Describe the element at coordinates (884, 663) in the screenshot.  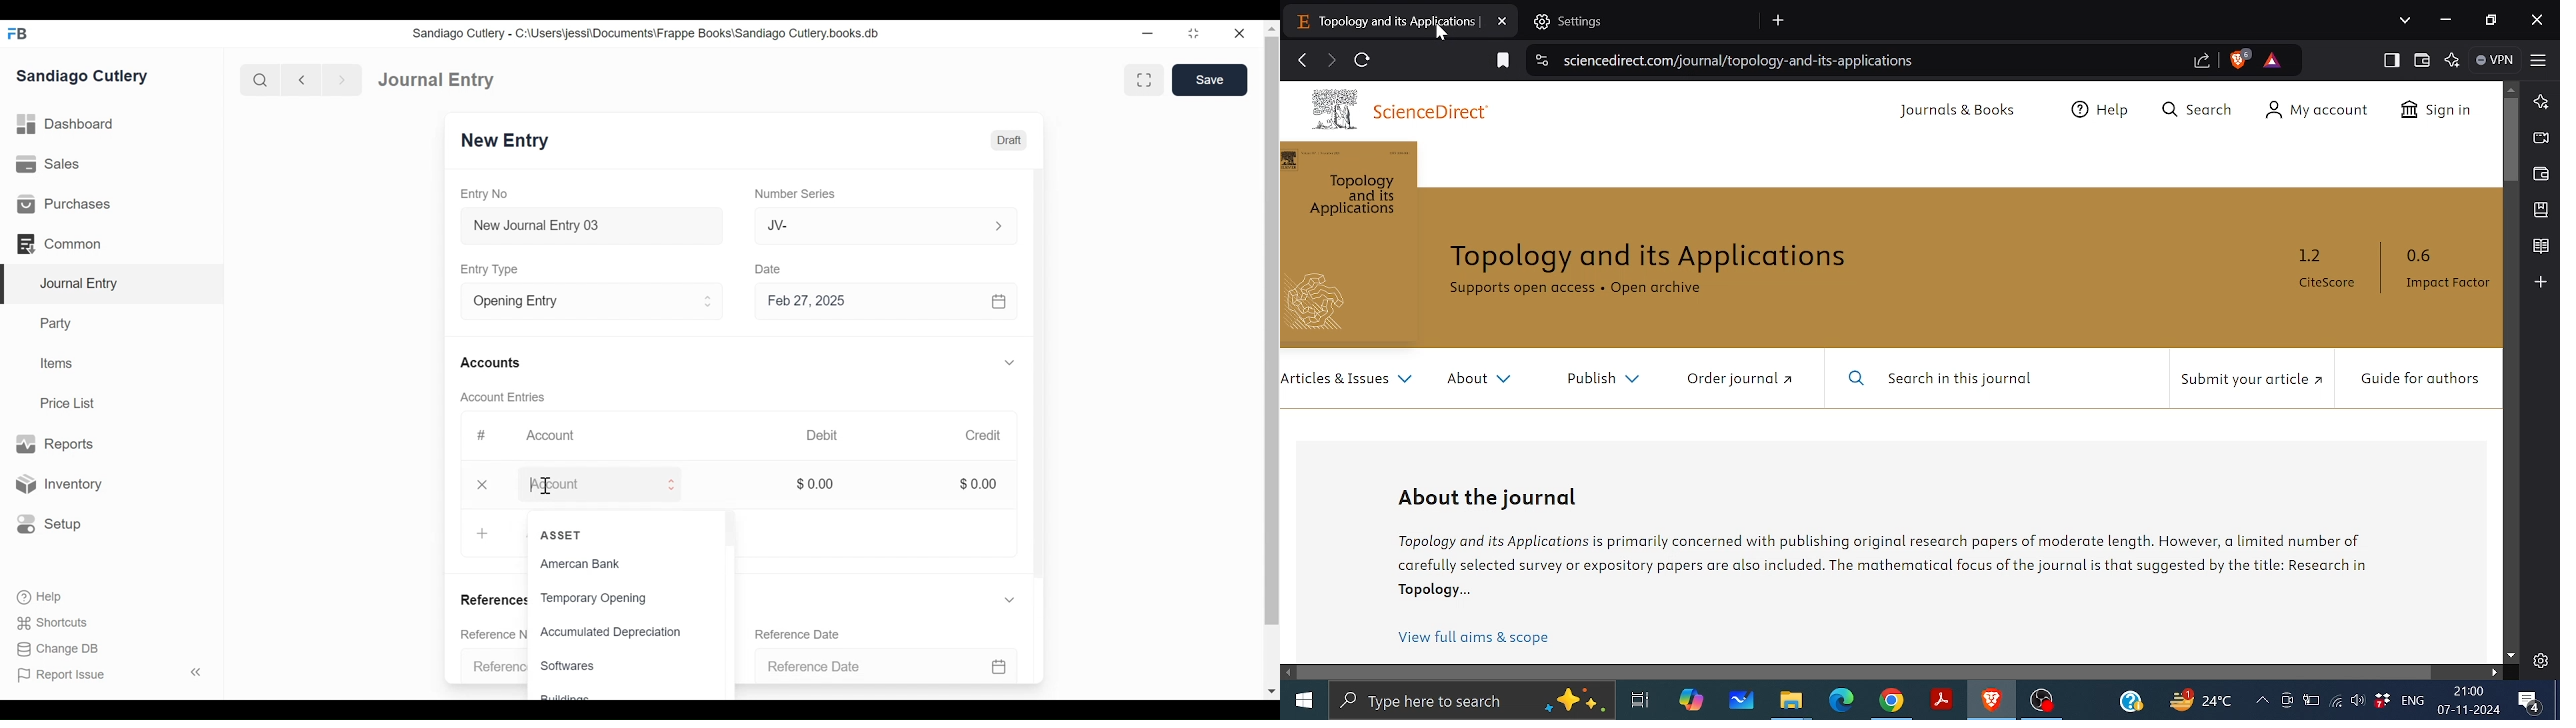
I see `Reference Date` at that location.